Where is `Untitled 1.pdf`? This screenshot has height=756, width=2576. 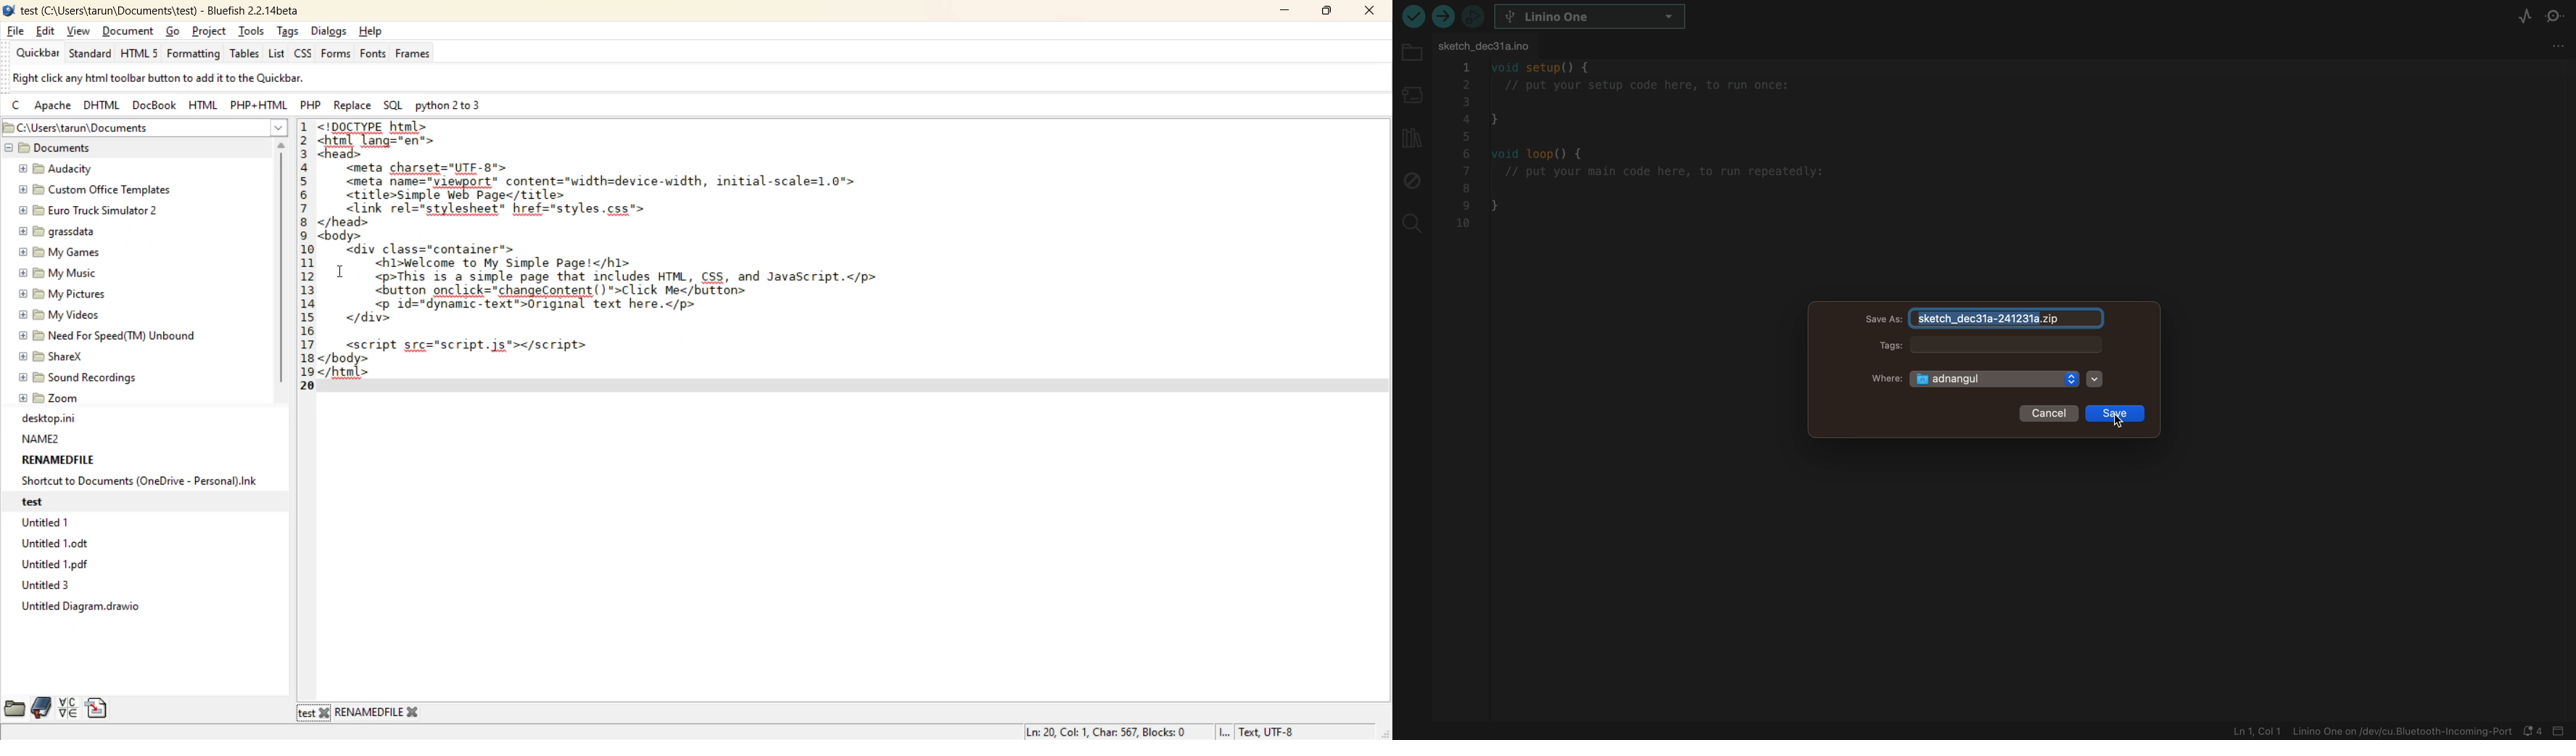 Untitled 1.pdf is located at coordinates (54, 565).